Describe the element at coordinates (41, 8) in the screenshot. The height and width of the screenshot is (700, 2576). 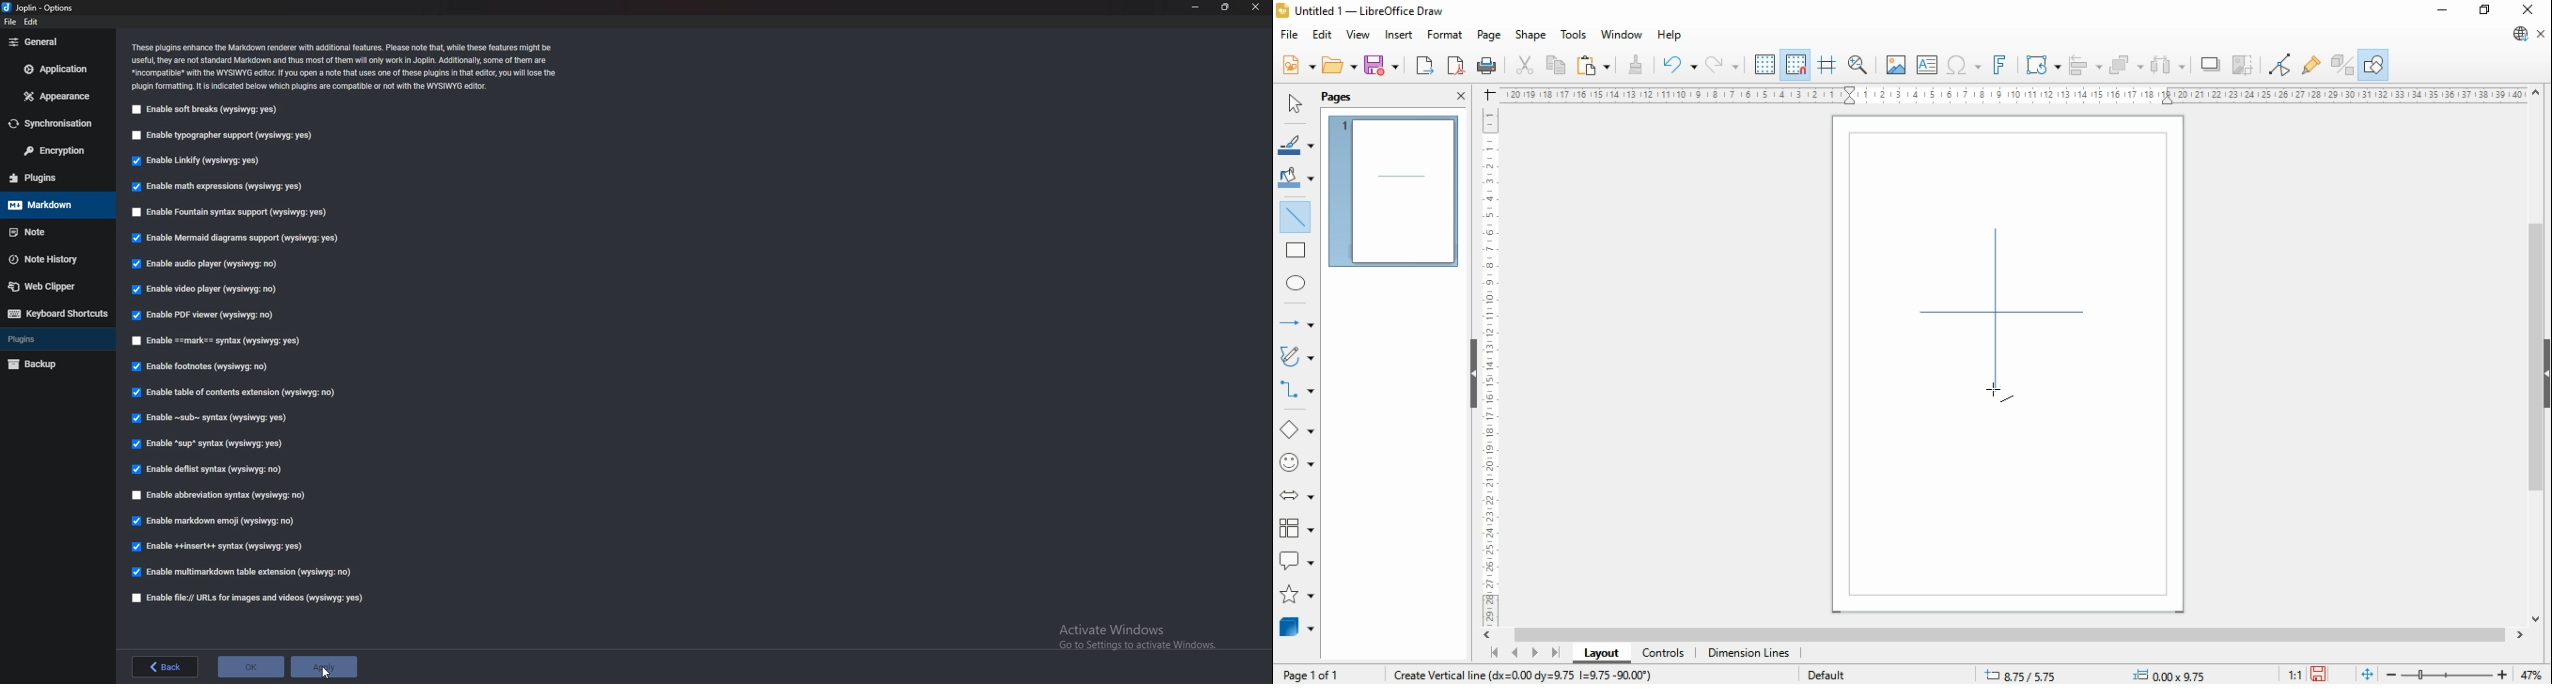
I see `joplin` at that location.